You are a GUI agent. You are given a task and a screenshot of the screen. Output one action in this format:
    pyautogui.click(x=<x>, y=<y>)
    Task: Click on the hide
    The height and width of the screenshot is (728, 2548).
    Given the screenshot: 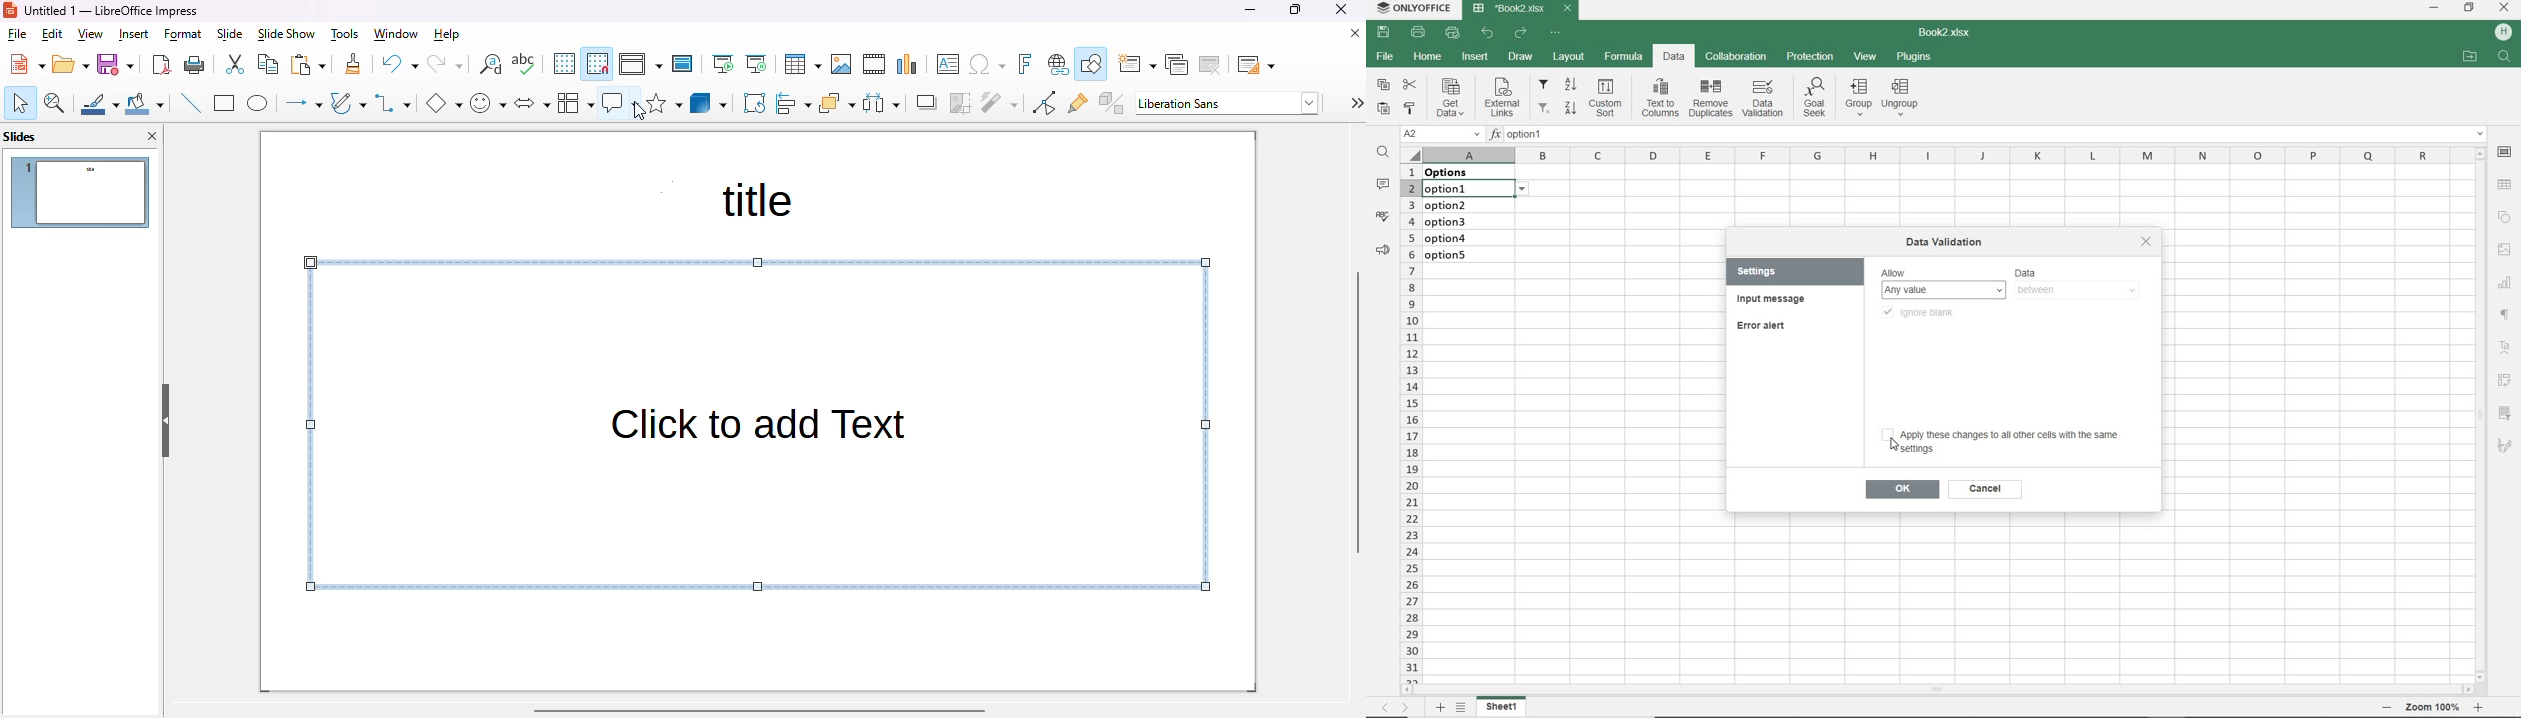 What is the action you would take?
    pyautogui.click(x=166, y=420)
    